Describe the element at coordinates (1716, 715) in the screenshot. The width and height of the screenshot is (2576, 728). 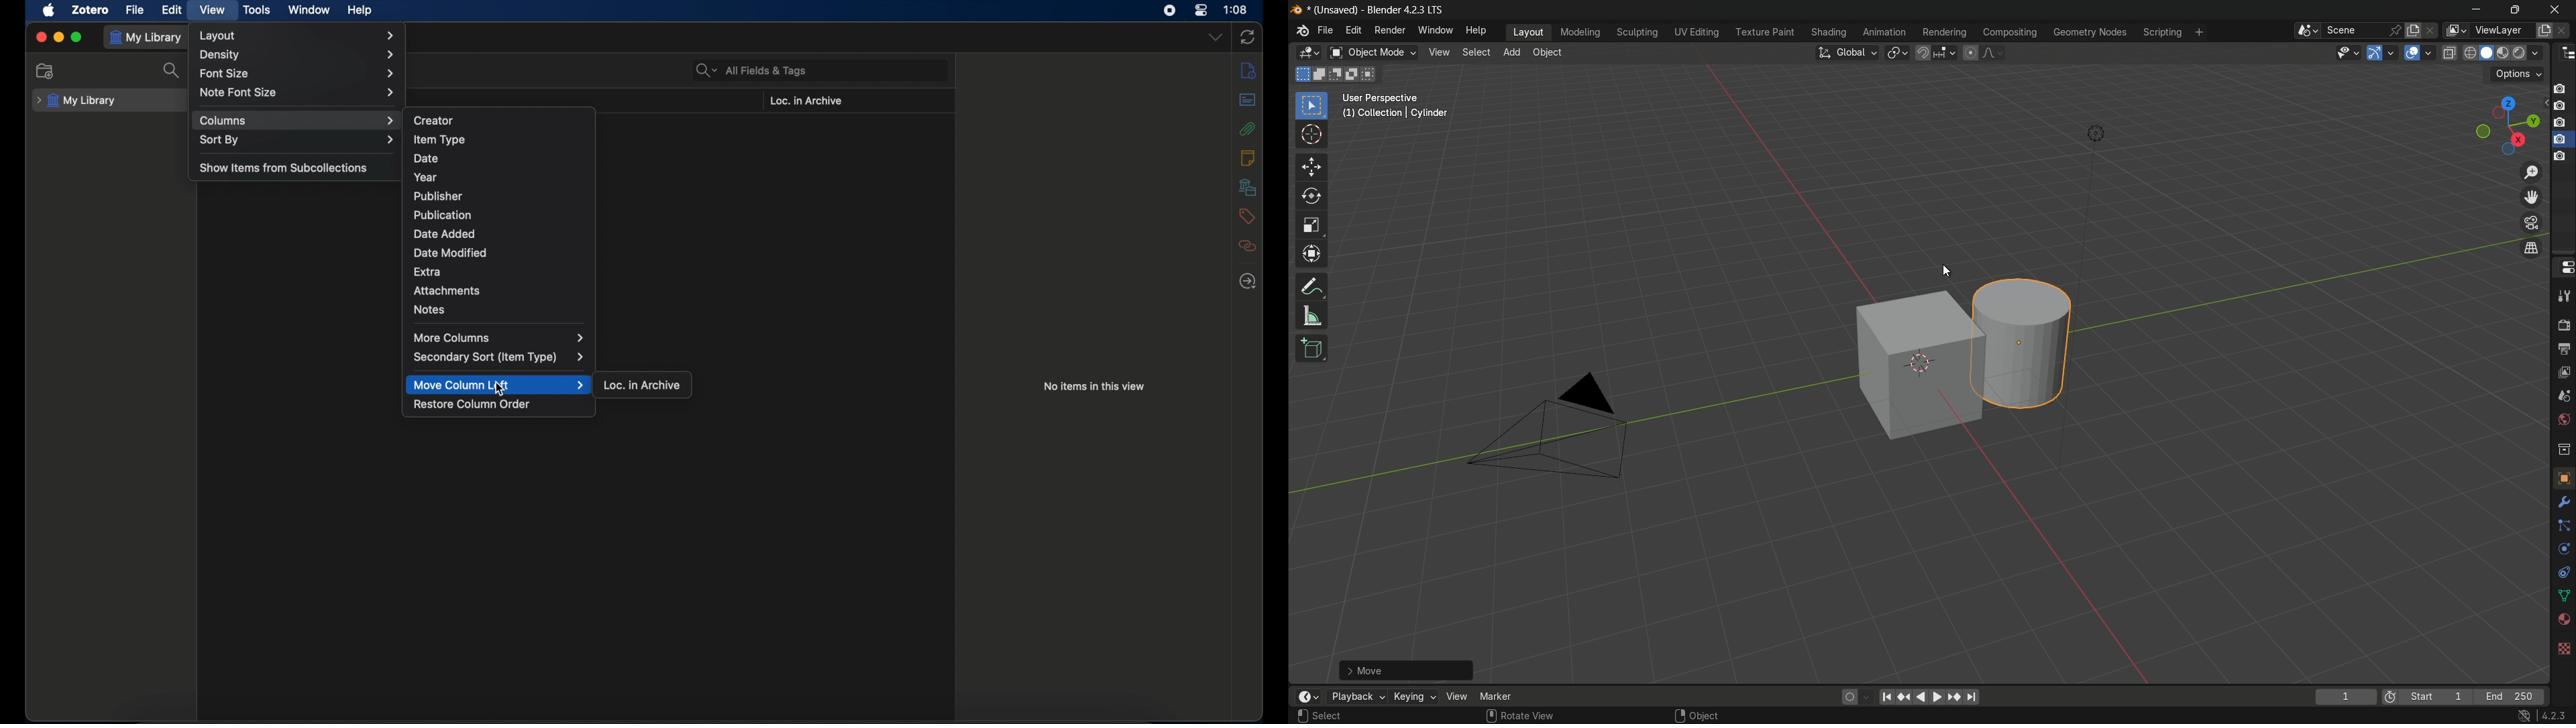
I see `object` at that location.